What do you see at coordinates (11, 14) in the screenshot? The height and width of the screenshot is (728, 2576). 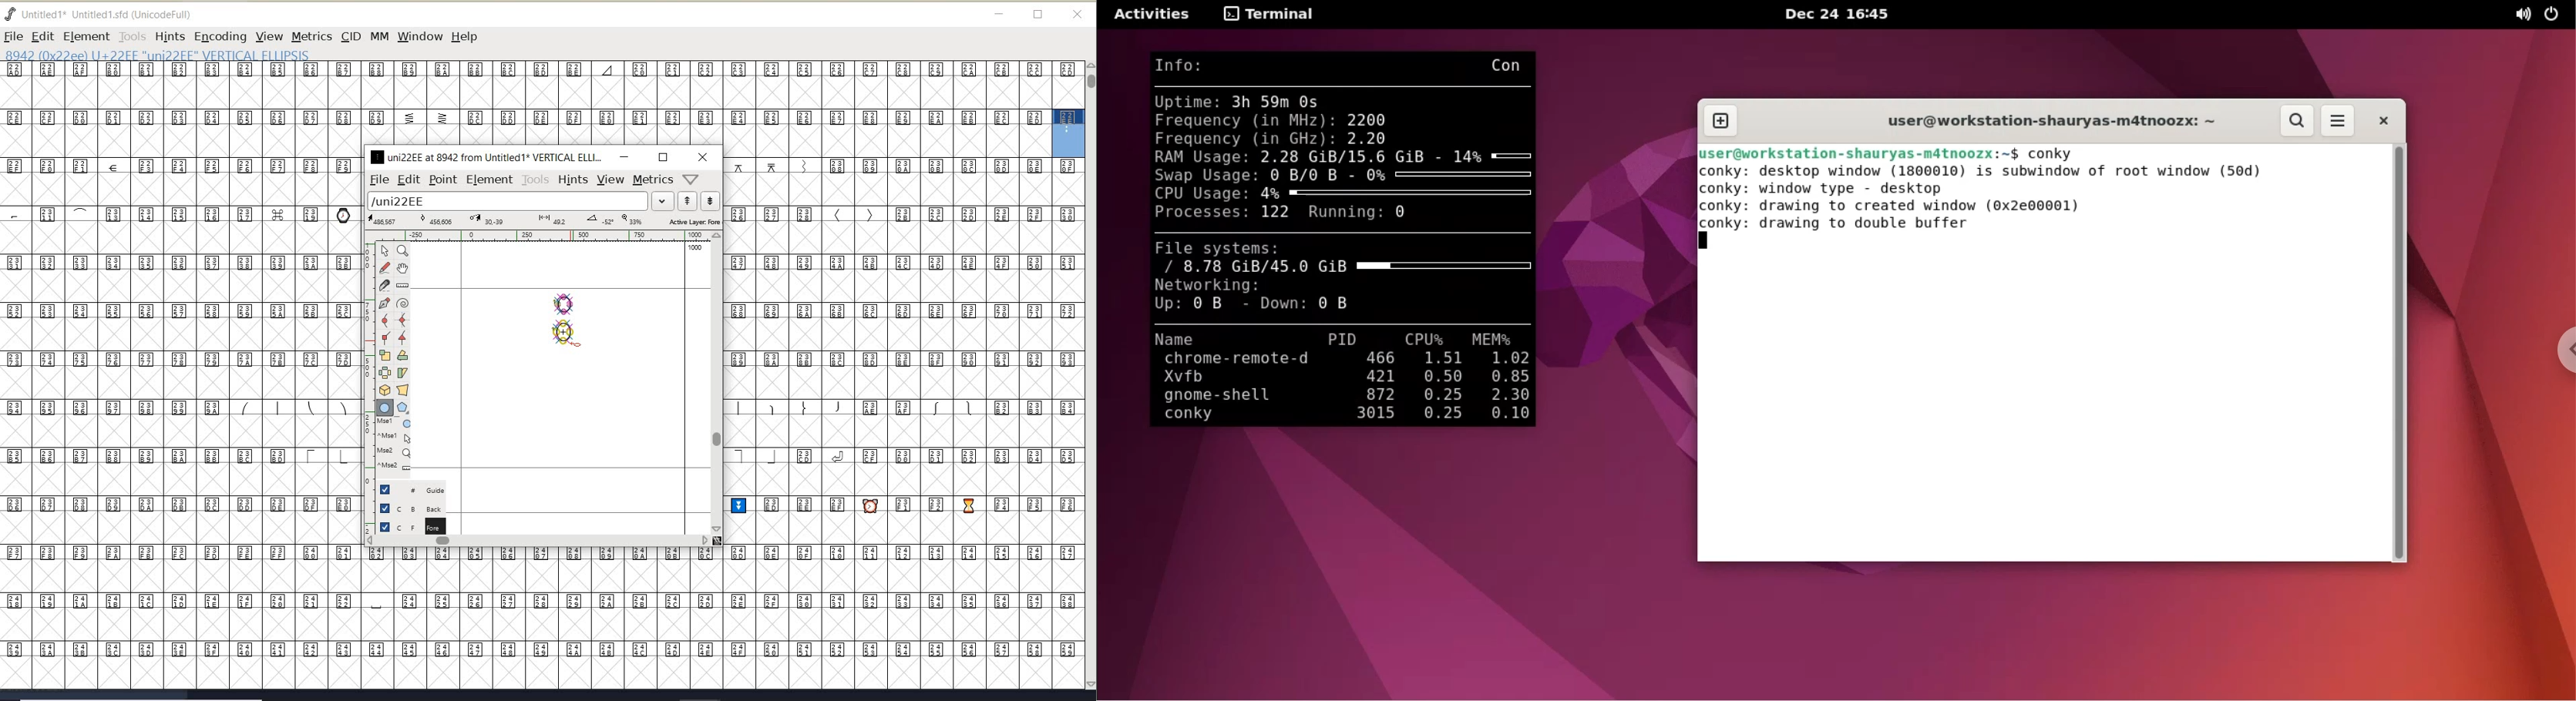 I see `fontforge logo` at bounding box center [11, 14].